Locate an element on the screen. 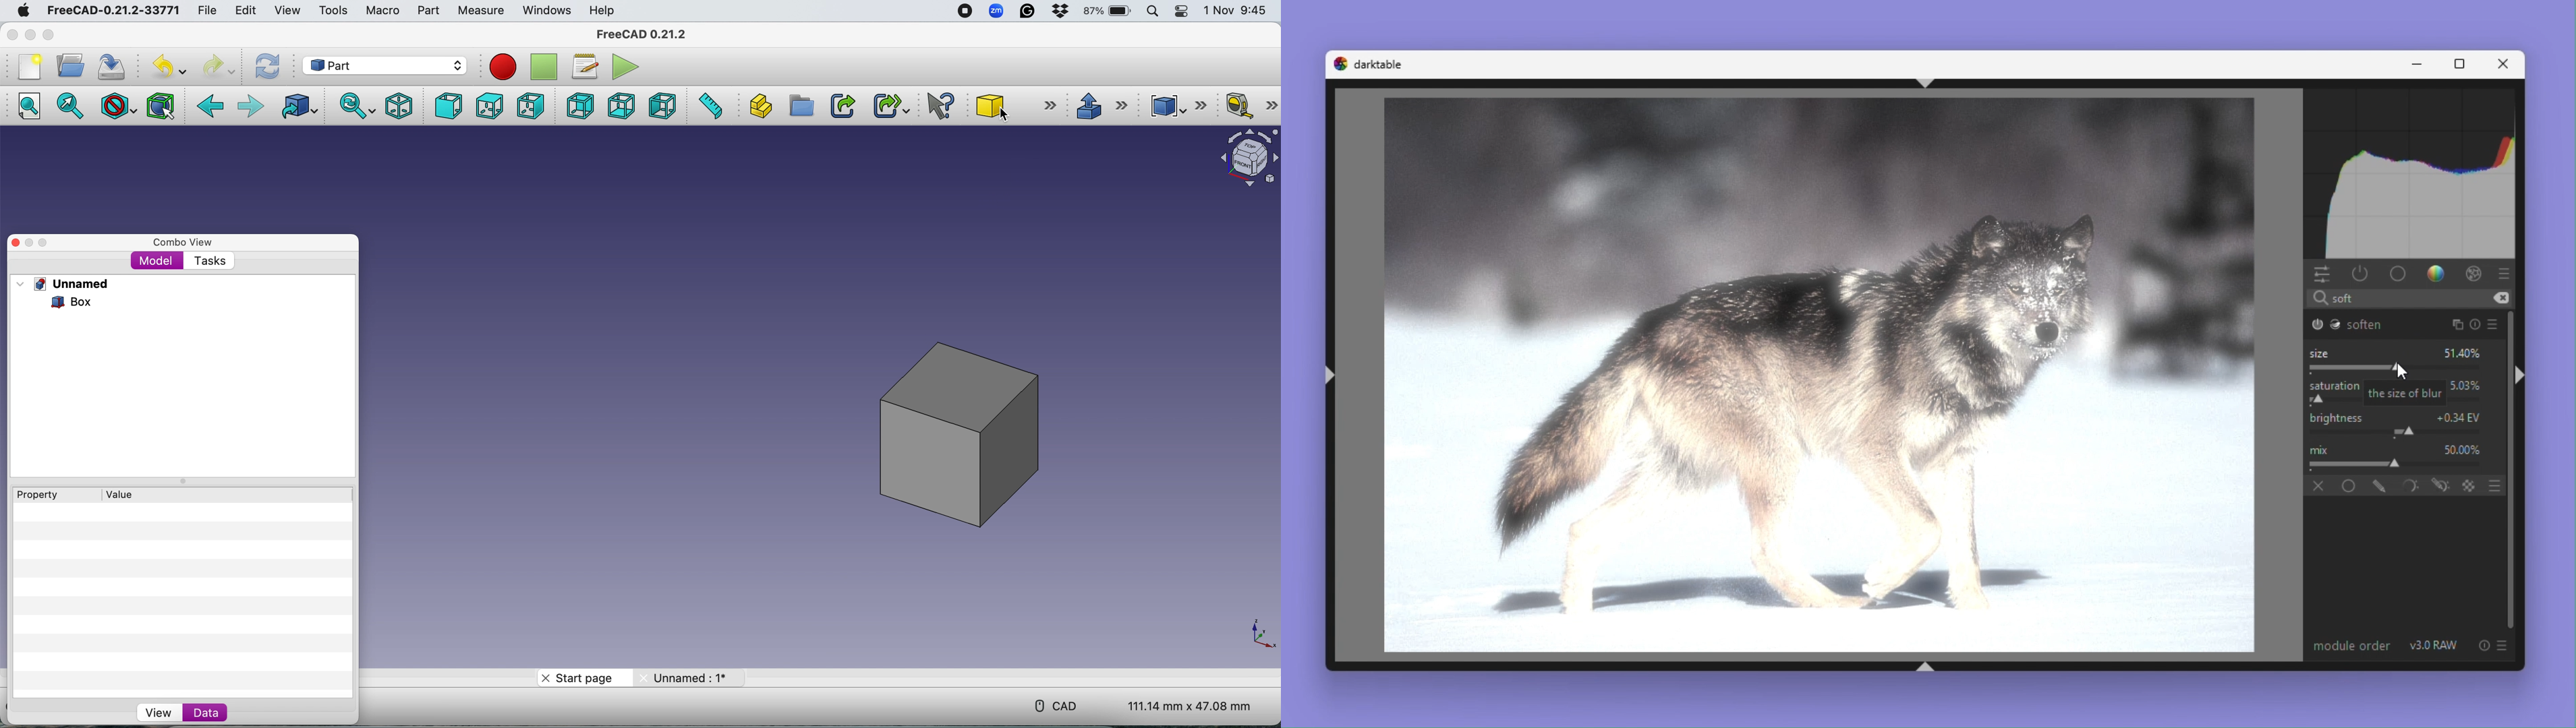  Data is located at coordinates (228, 713).